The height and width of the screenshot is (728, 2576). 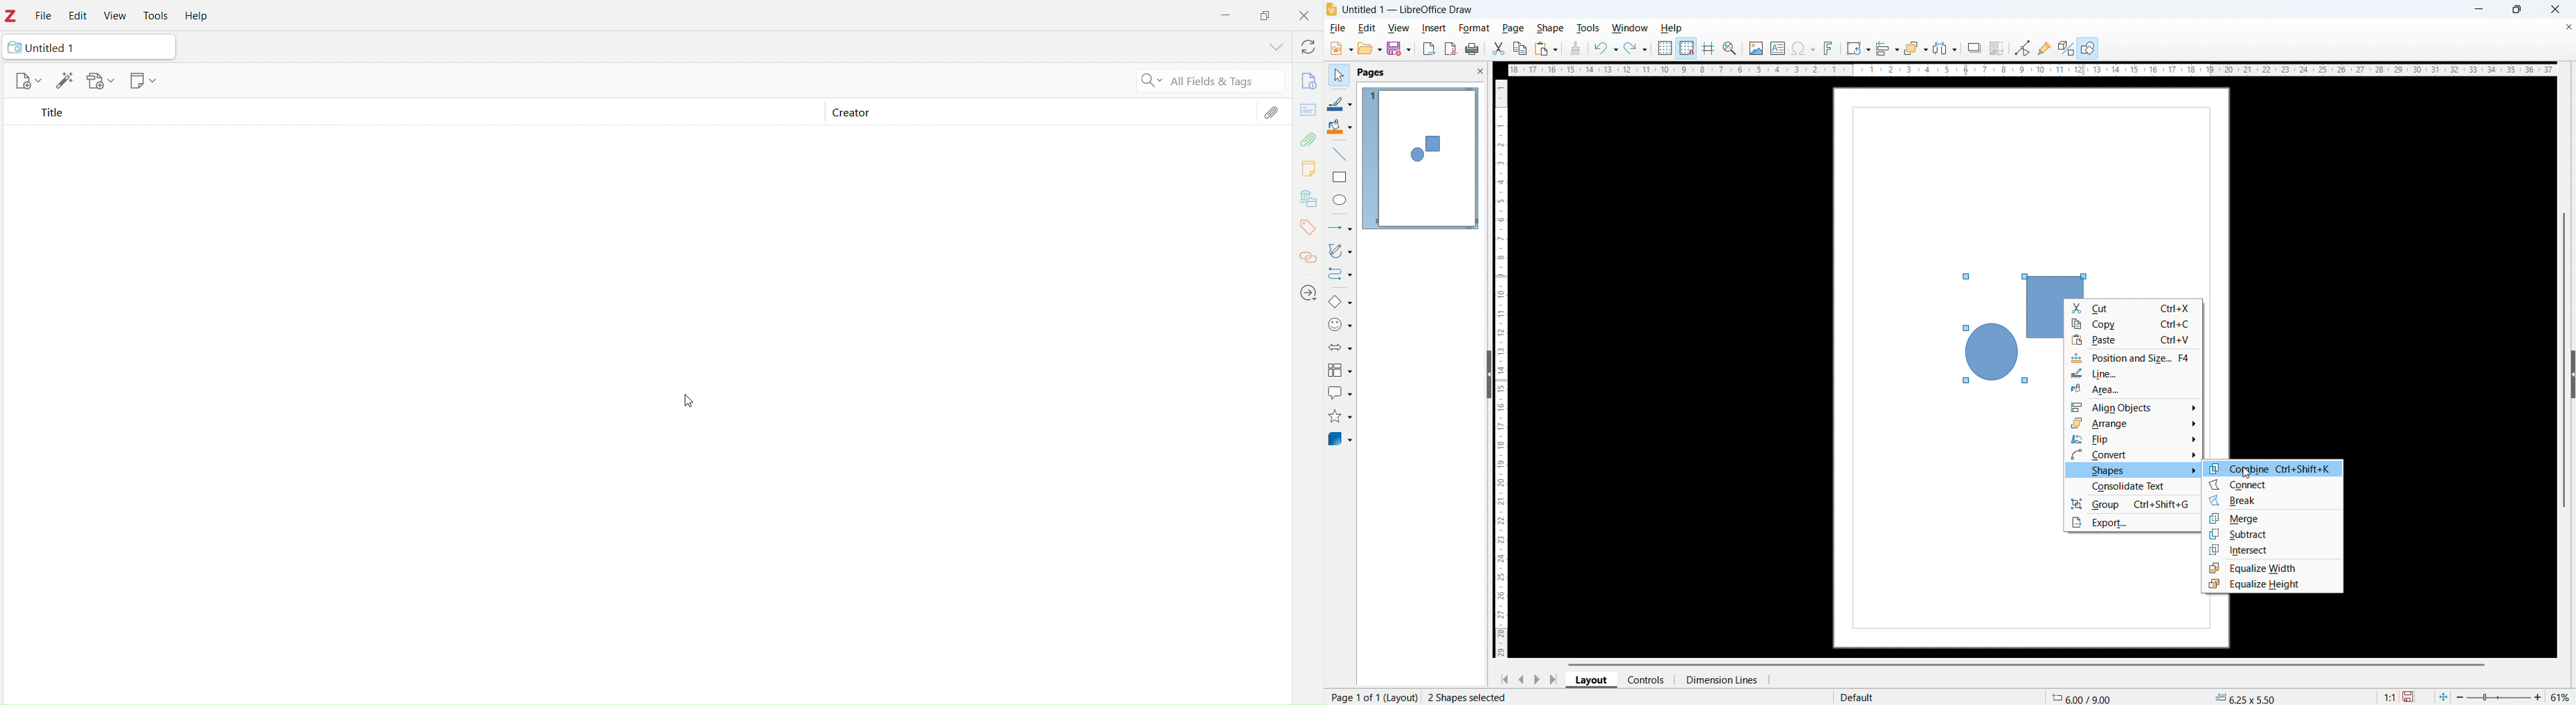 What do you see at coordinates (1778, 48) in the screenshot?
I see `insert textbox` at bounding box center [1778, 48].